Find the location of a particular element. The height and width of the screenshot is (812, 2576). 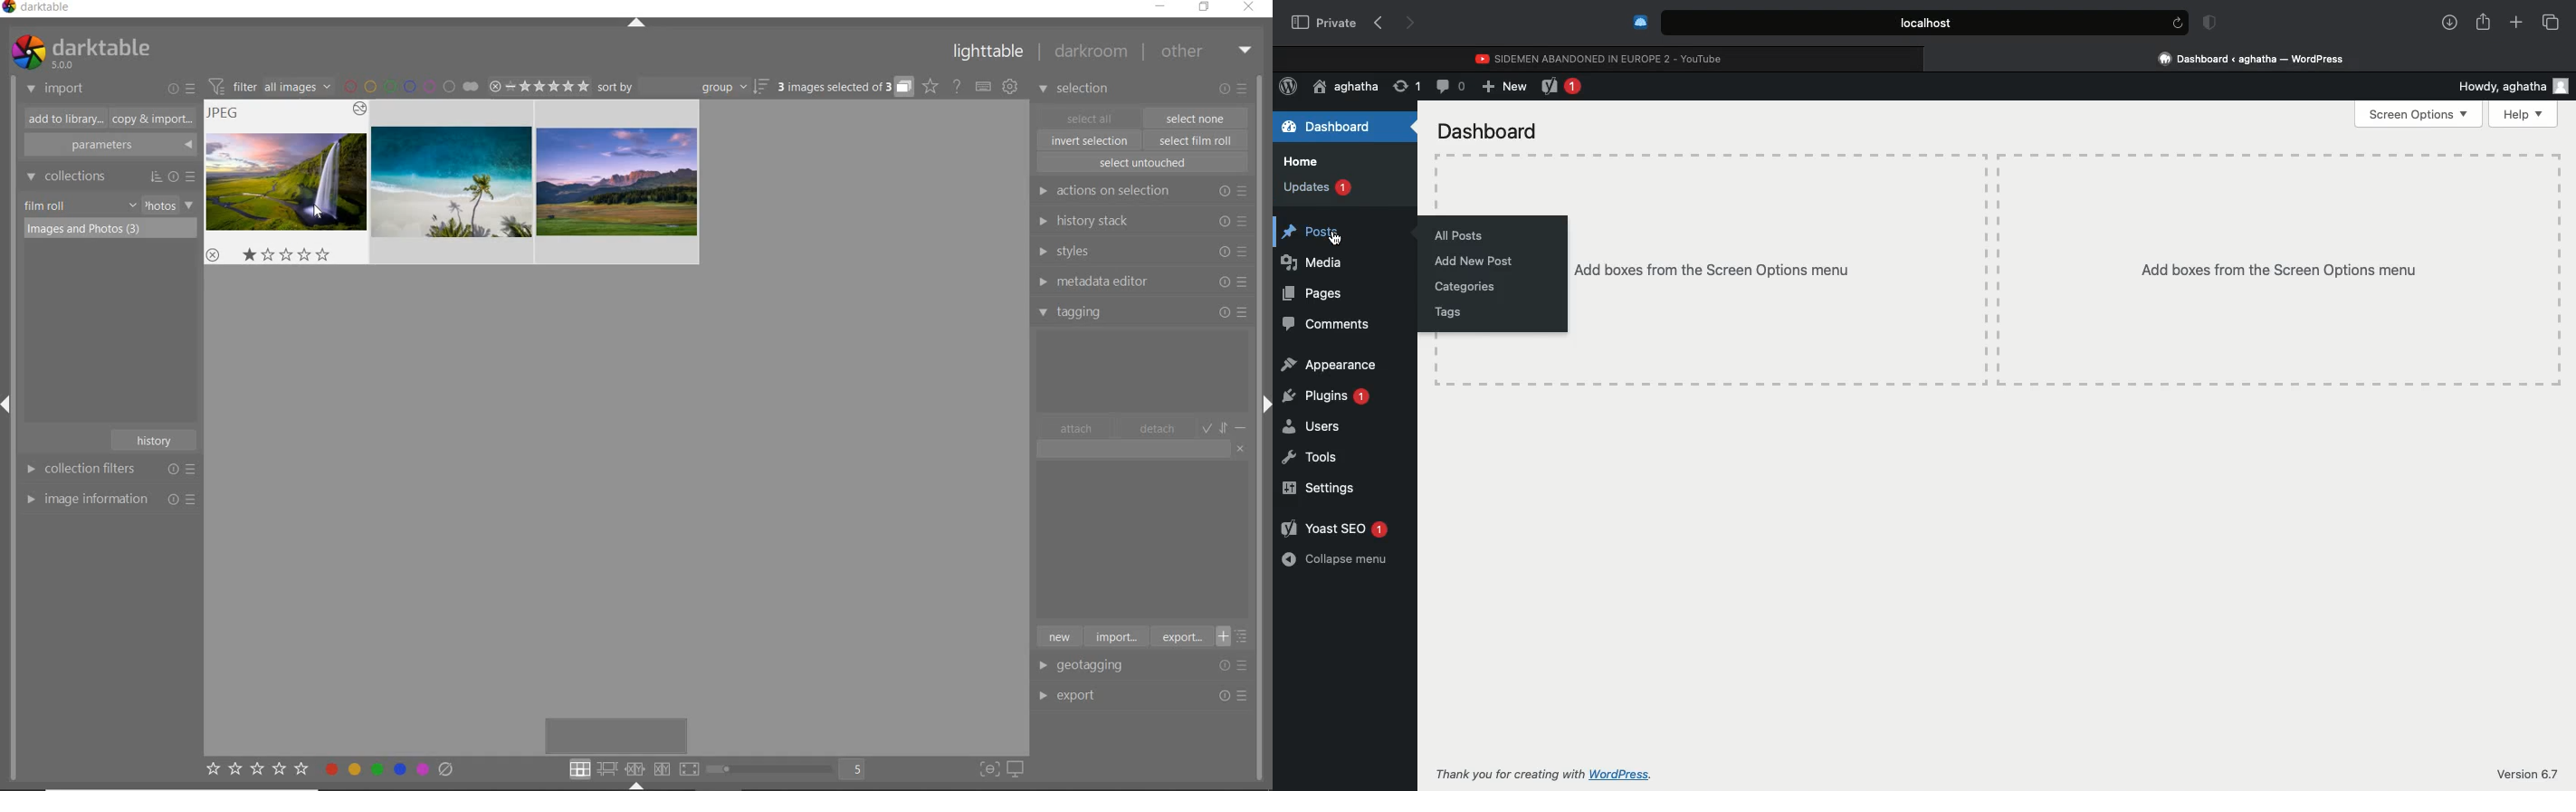

set star rating for selected images is located at coordinates (256, 771).